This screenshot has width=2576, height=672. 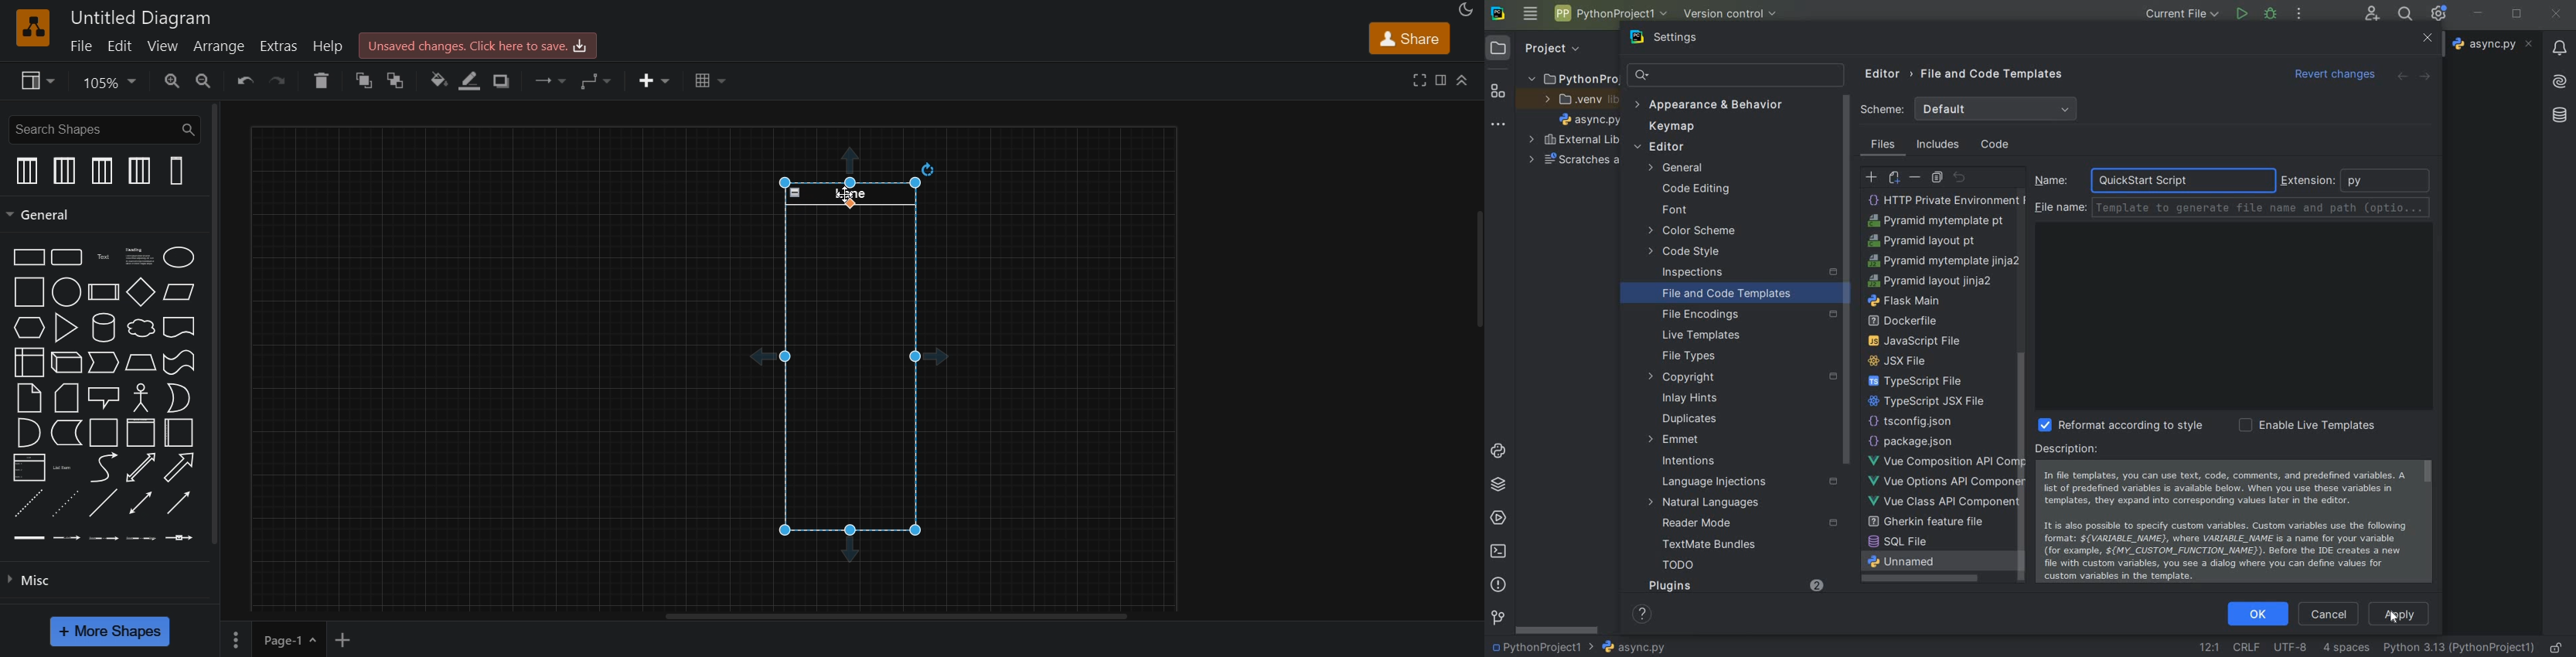 What do you see at coordinates (65, 506) in the screenshot?
I see `dotted line` at bounding box center [65, 506].